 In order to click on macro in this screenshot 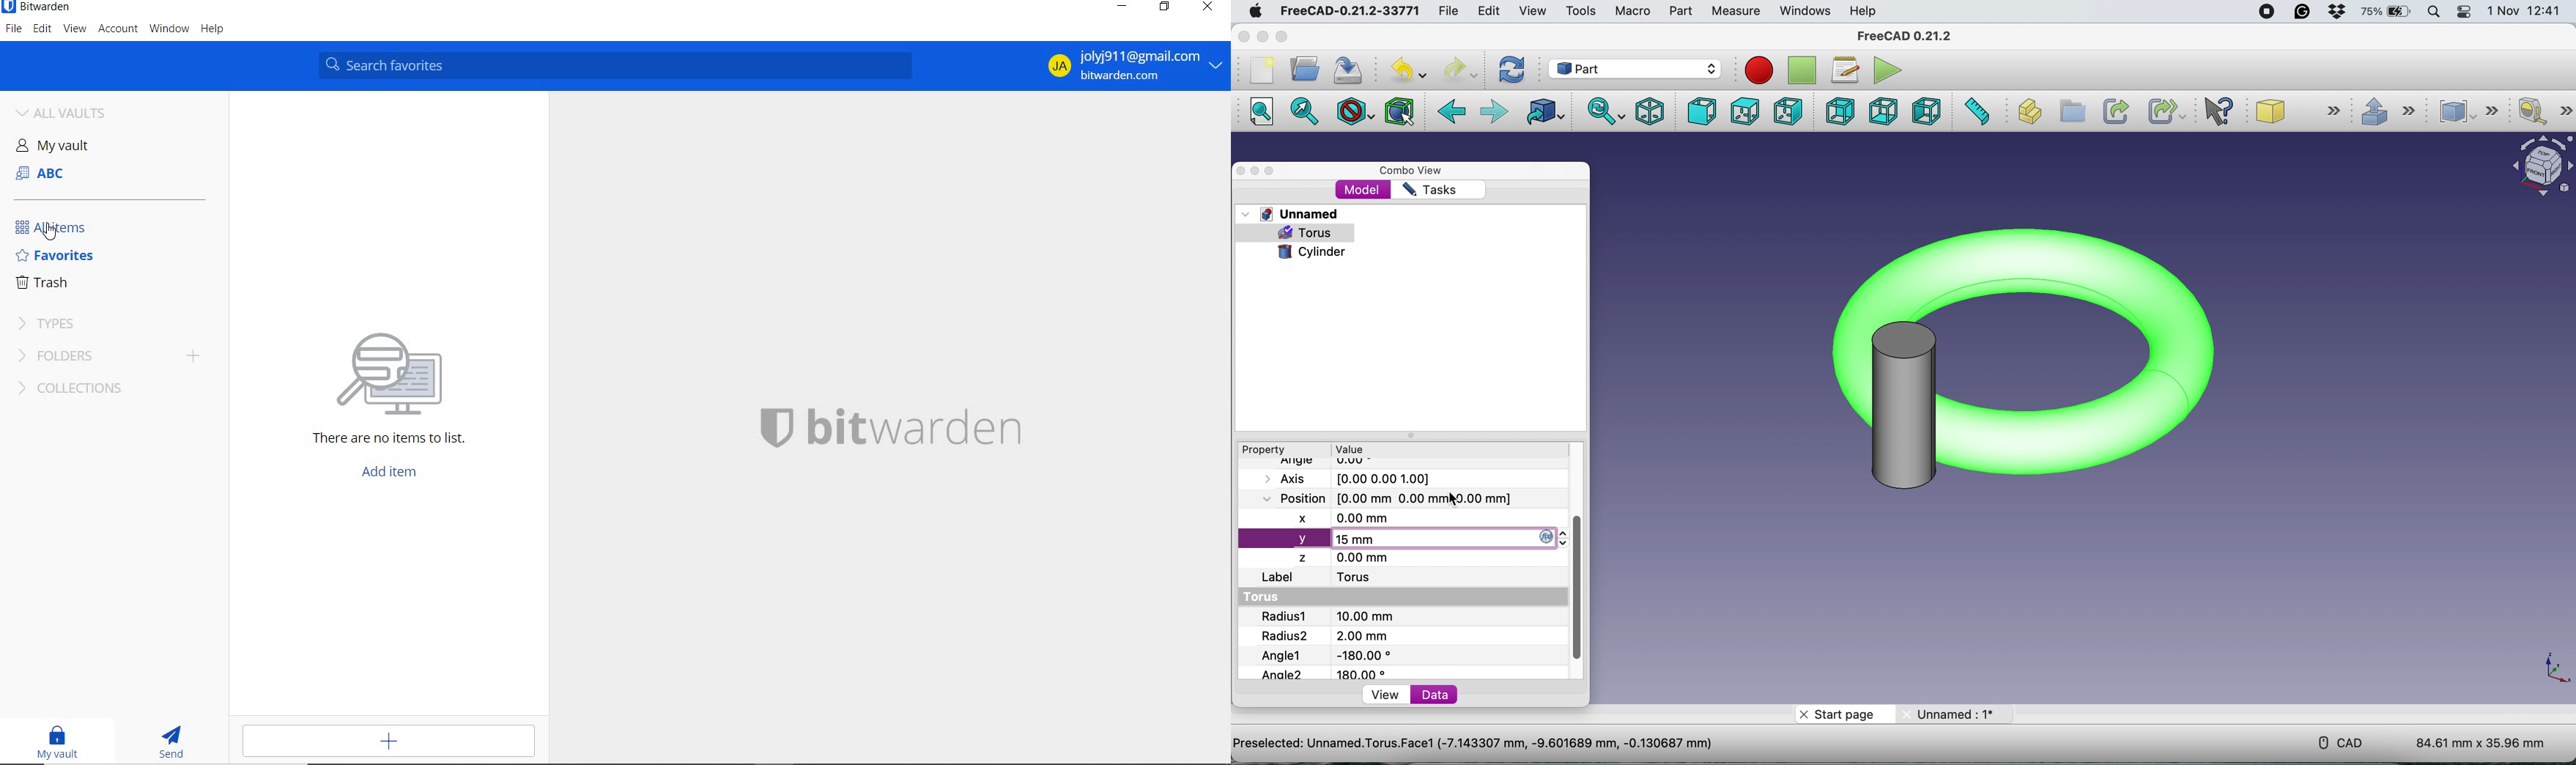, I will do `click(1631, 11)`.